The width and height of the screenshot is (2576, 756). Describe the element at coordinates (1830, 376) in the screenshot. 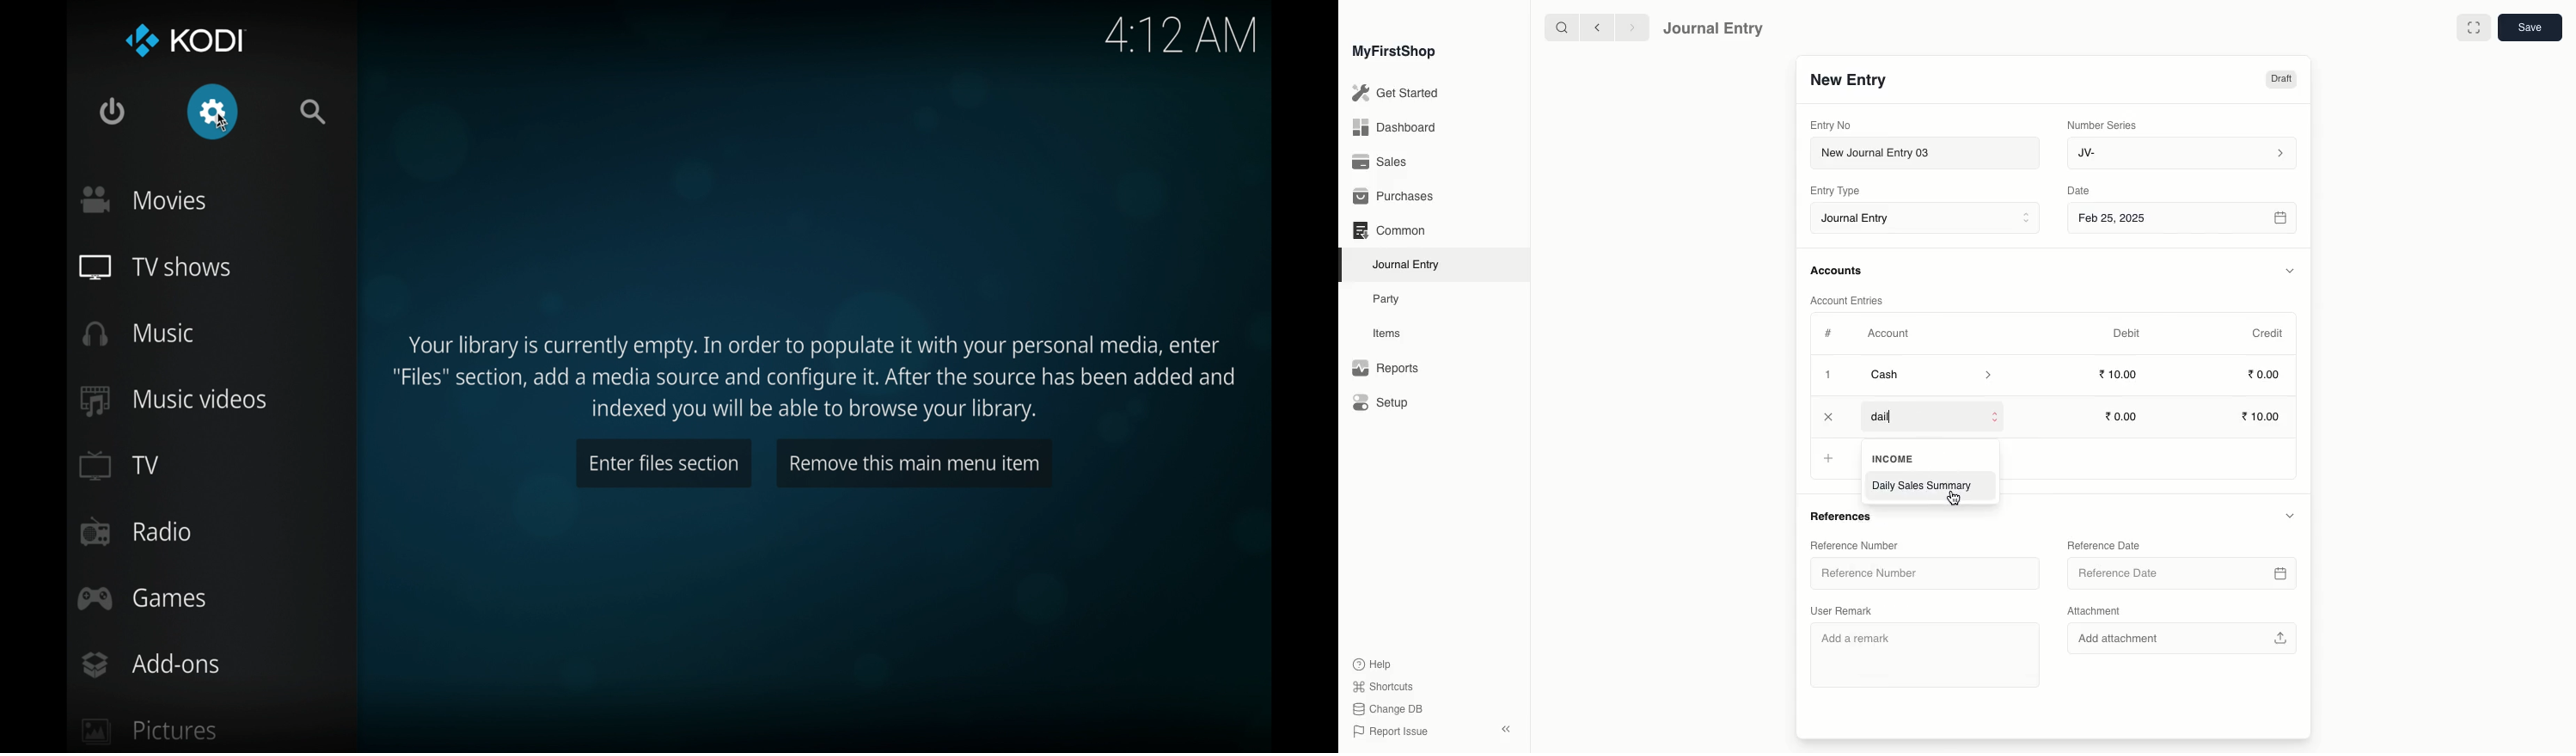

I see `1` at that location.